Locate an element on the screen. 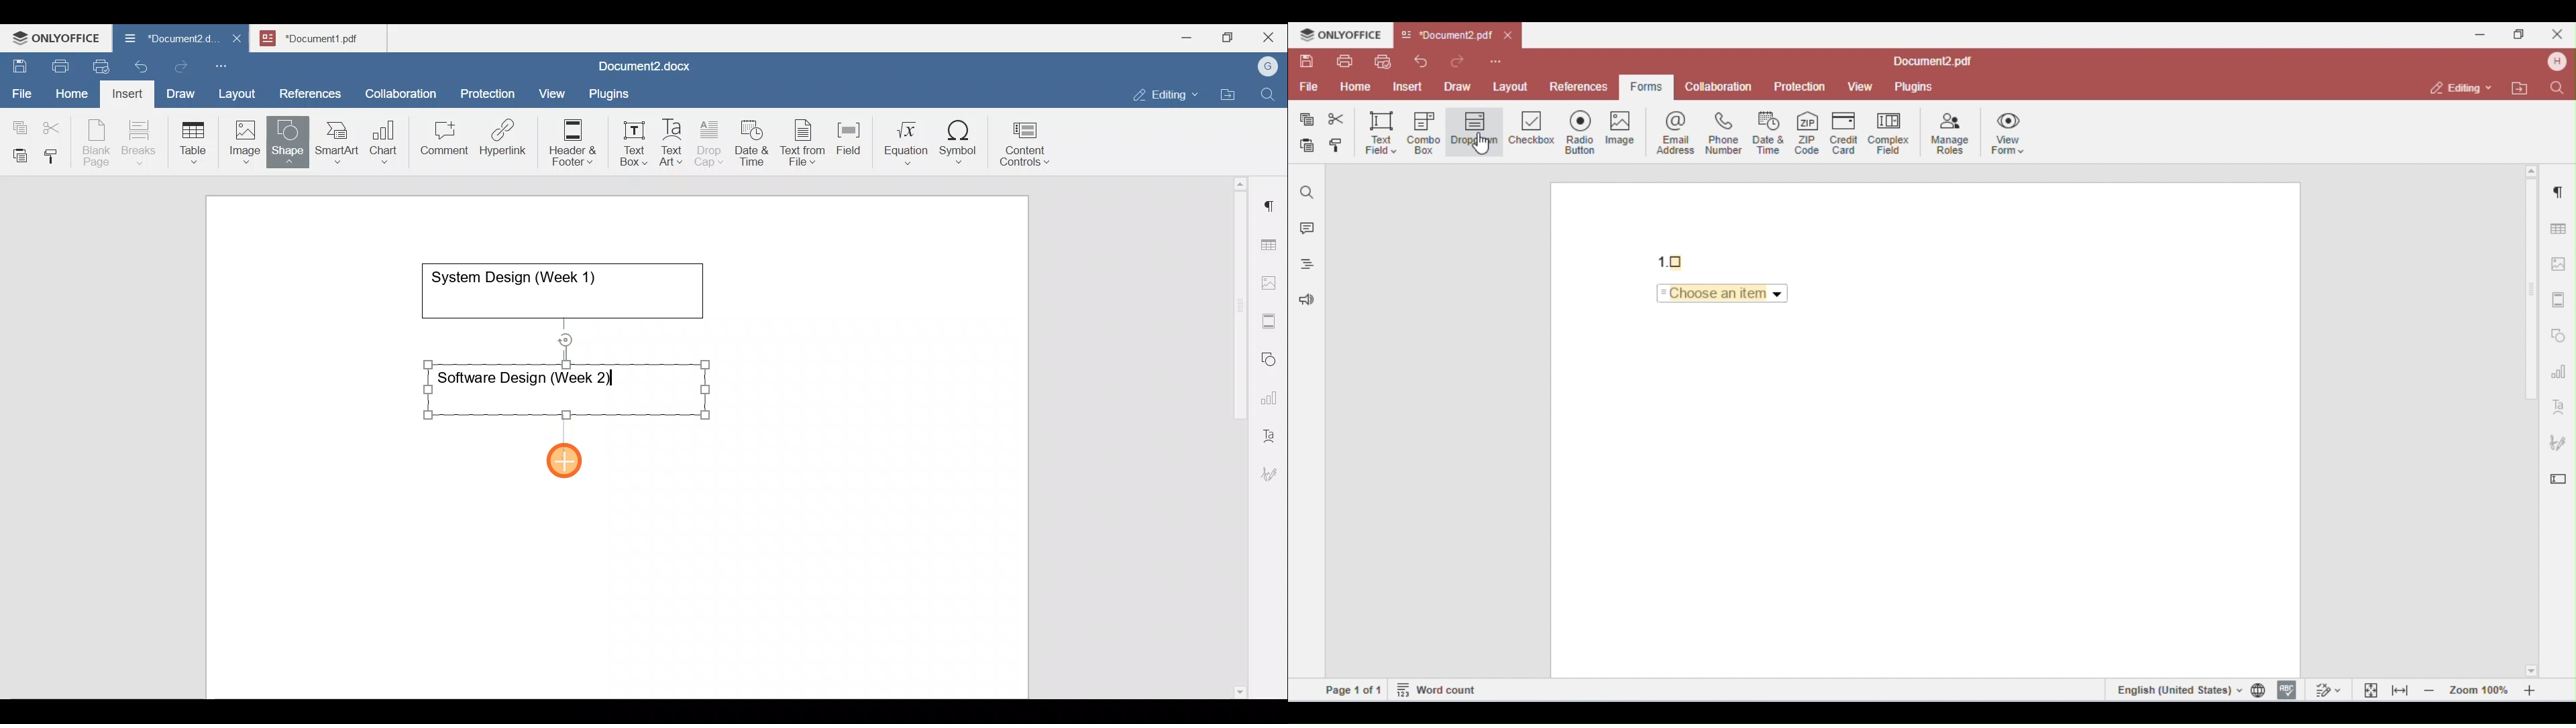 The height and width of the screenshot is (728, 2576). Customize quick access toolbar is located at coordinates (226, 64).